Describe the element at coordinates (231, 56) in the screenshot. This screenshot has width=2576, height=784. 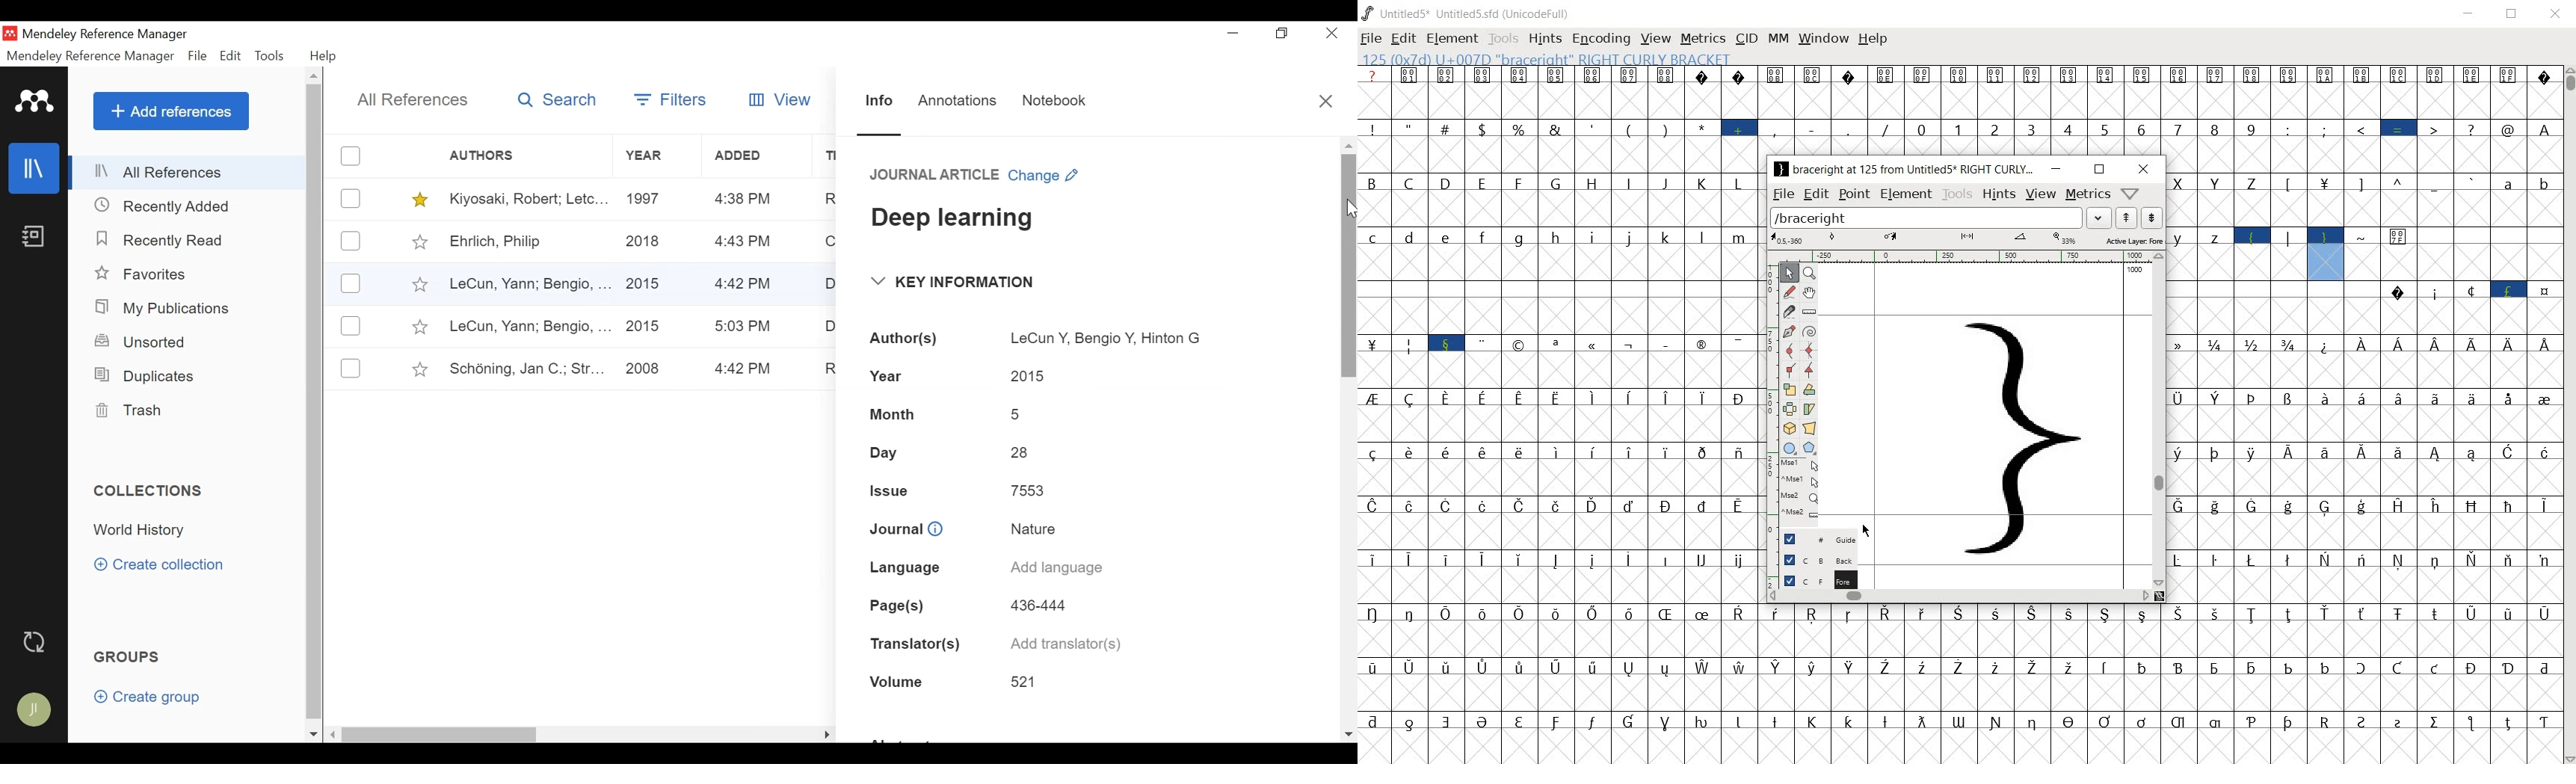
I see `Edit` at that location.